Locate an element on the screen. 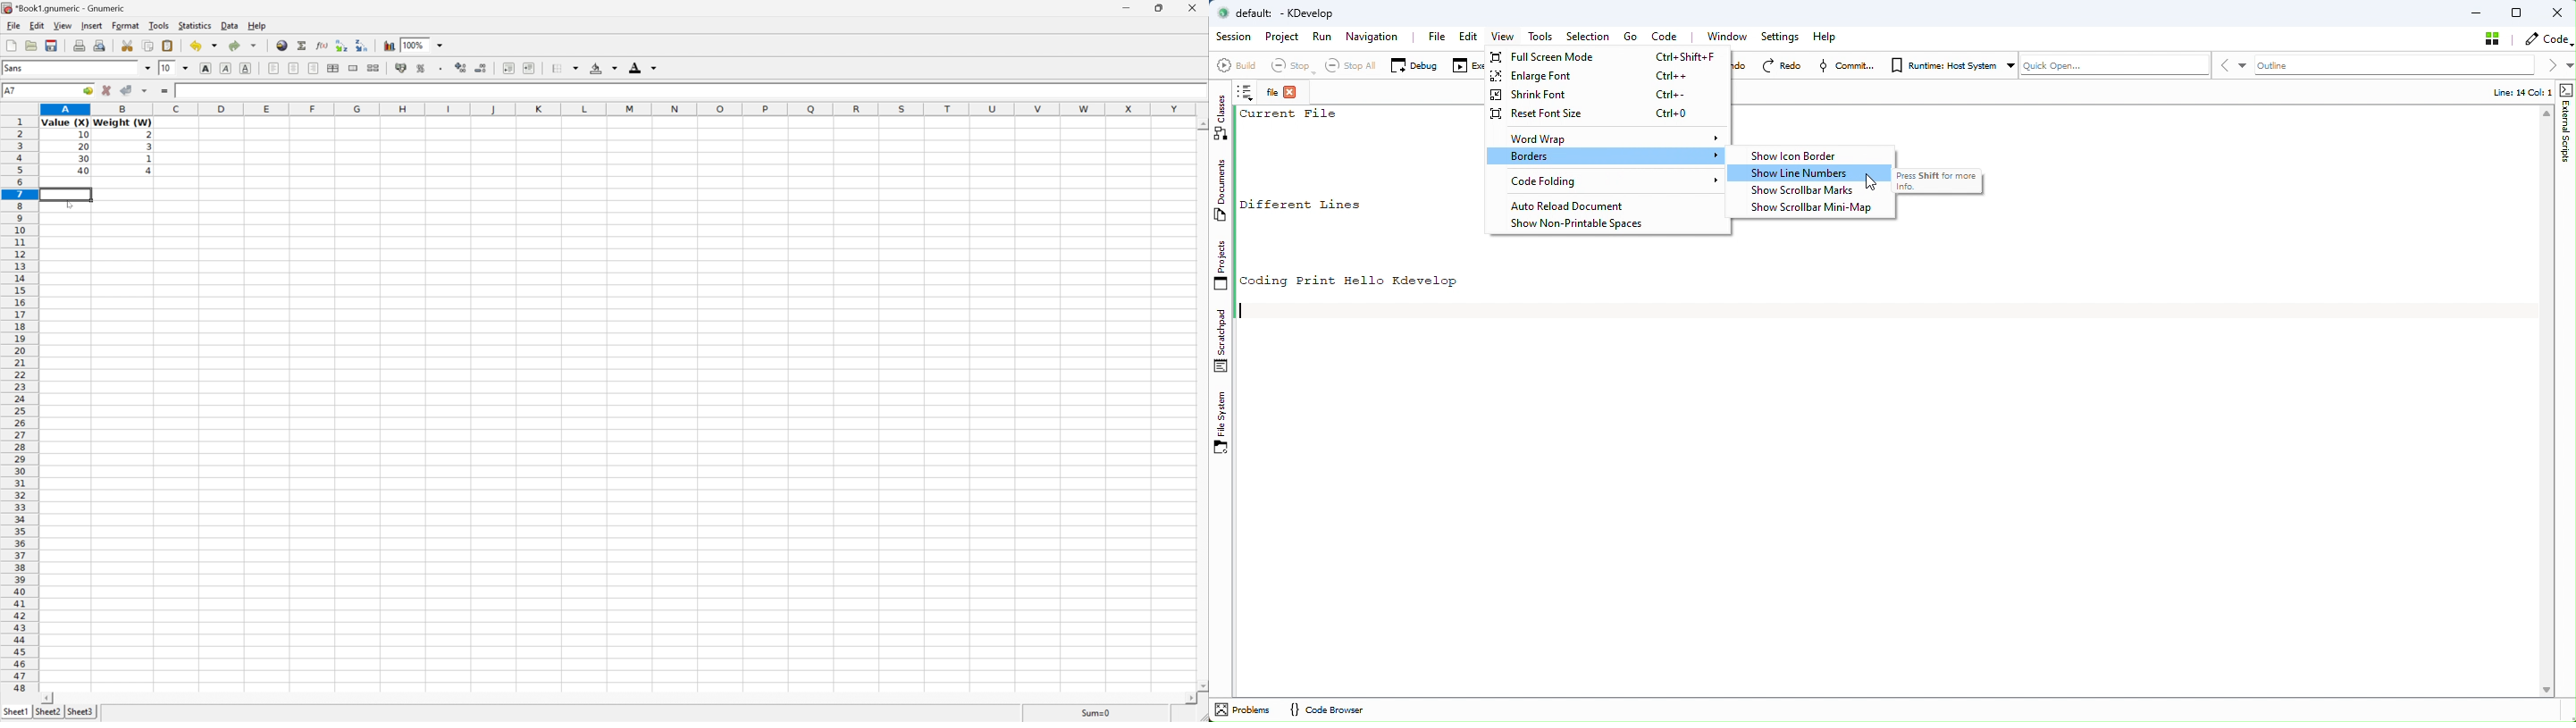 The width and height of the screenshot is (2576, 728). 100% is located at coordinates (413, 44).